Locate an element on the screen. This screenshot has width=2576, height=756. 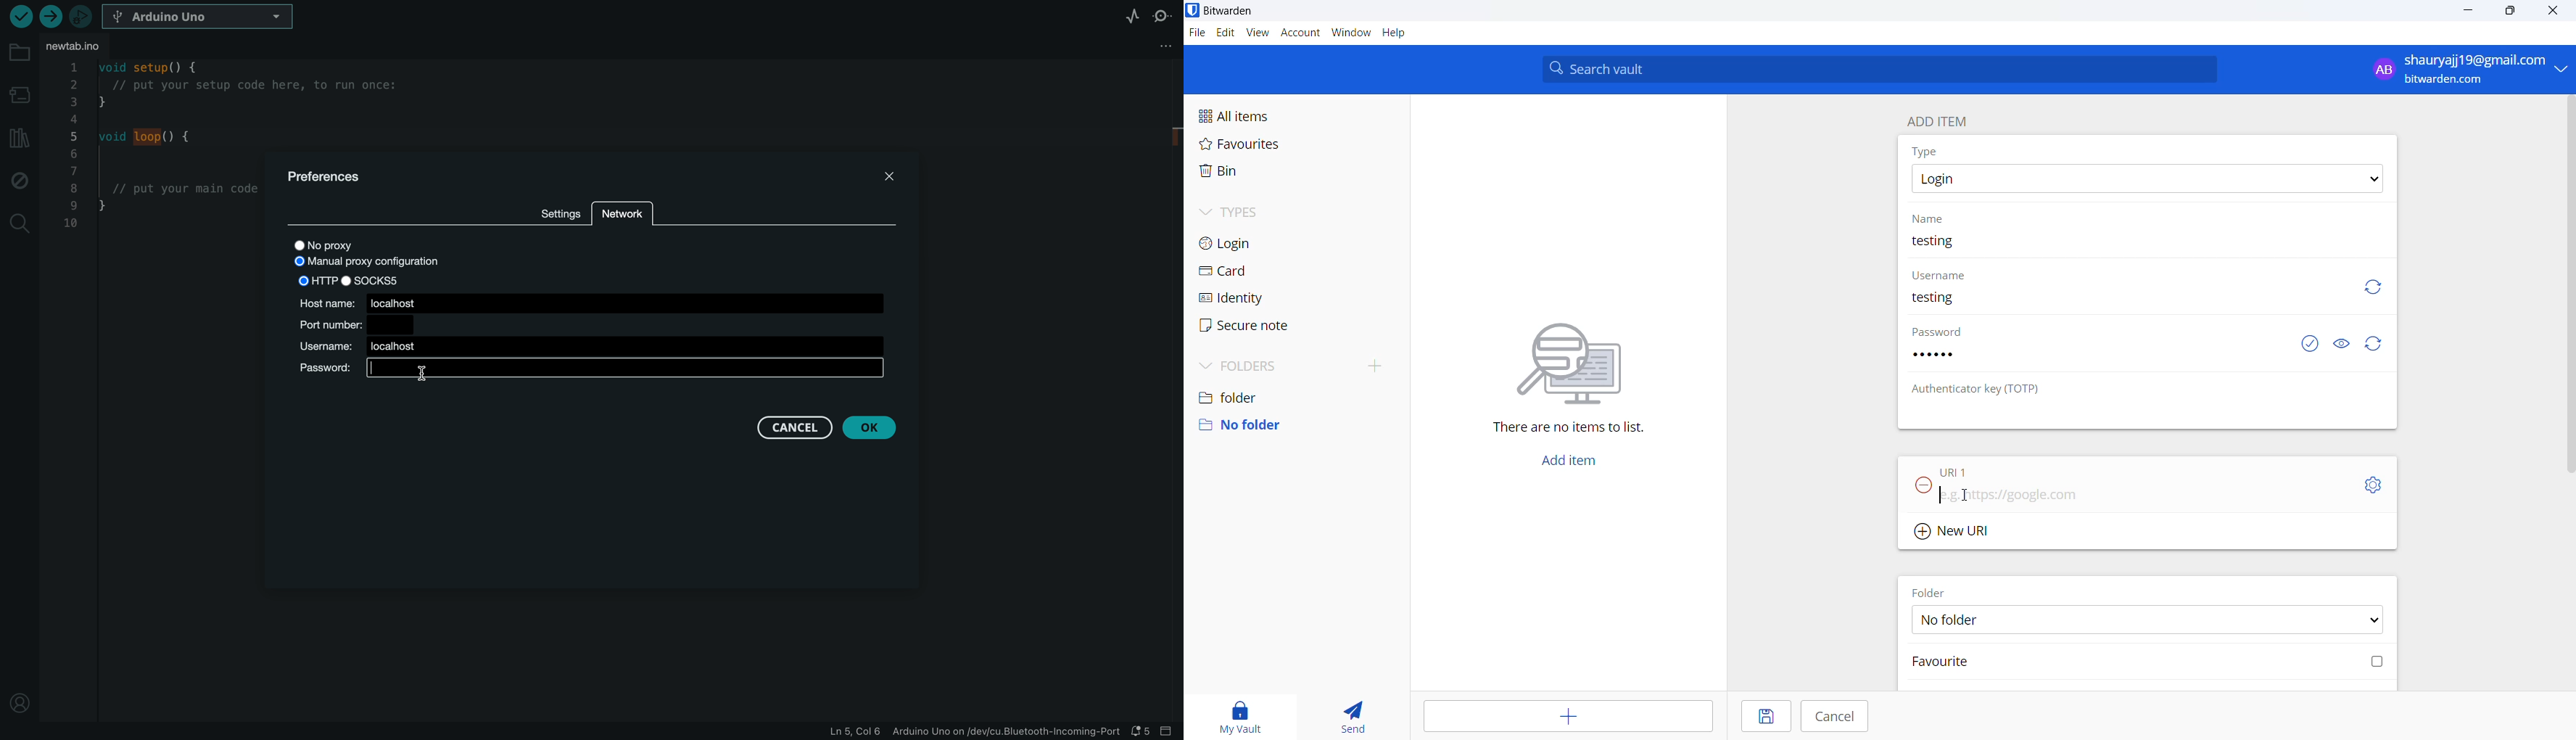
bin is located at coordinates (1259, 176).